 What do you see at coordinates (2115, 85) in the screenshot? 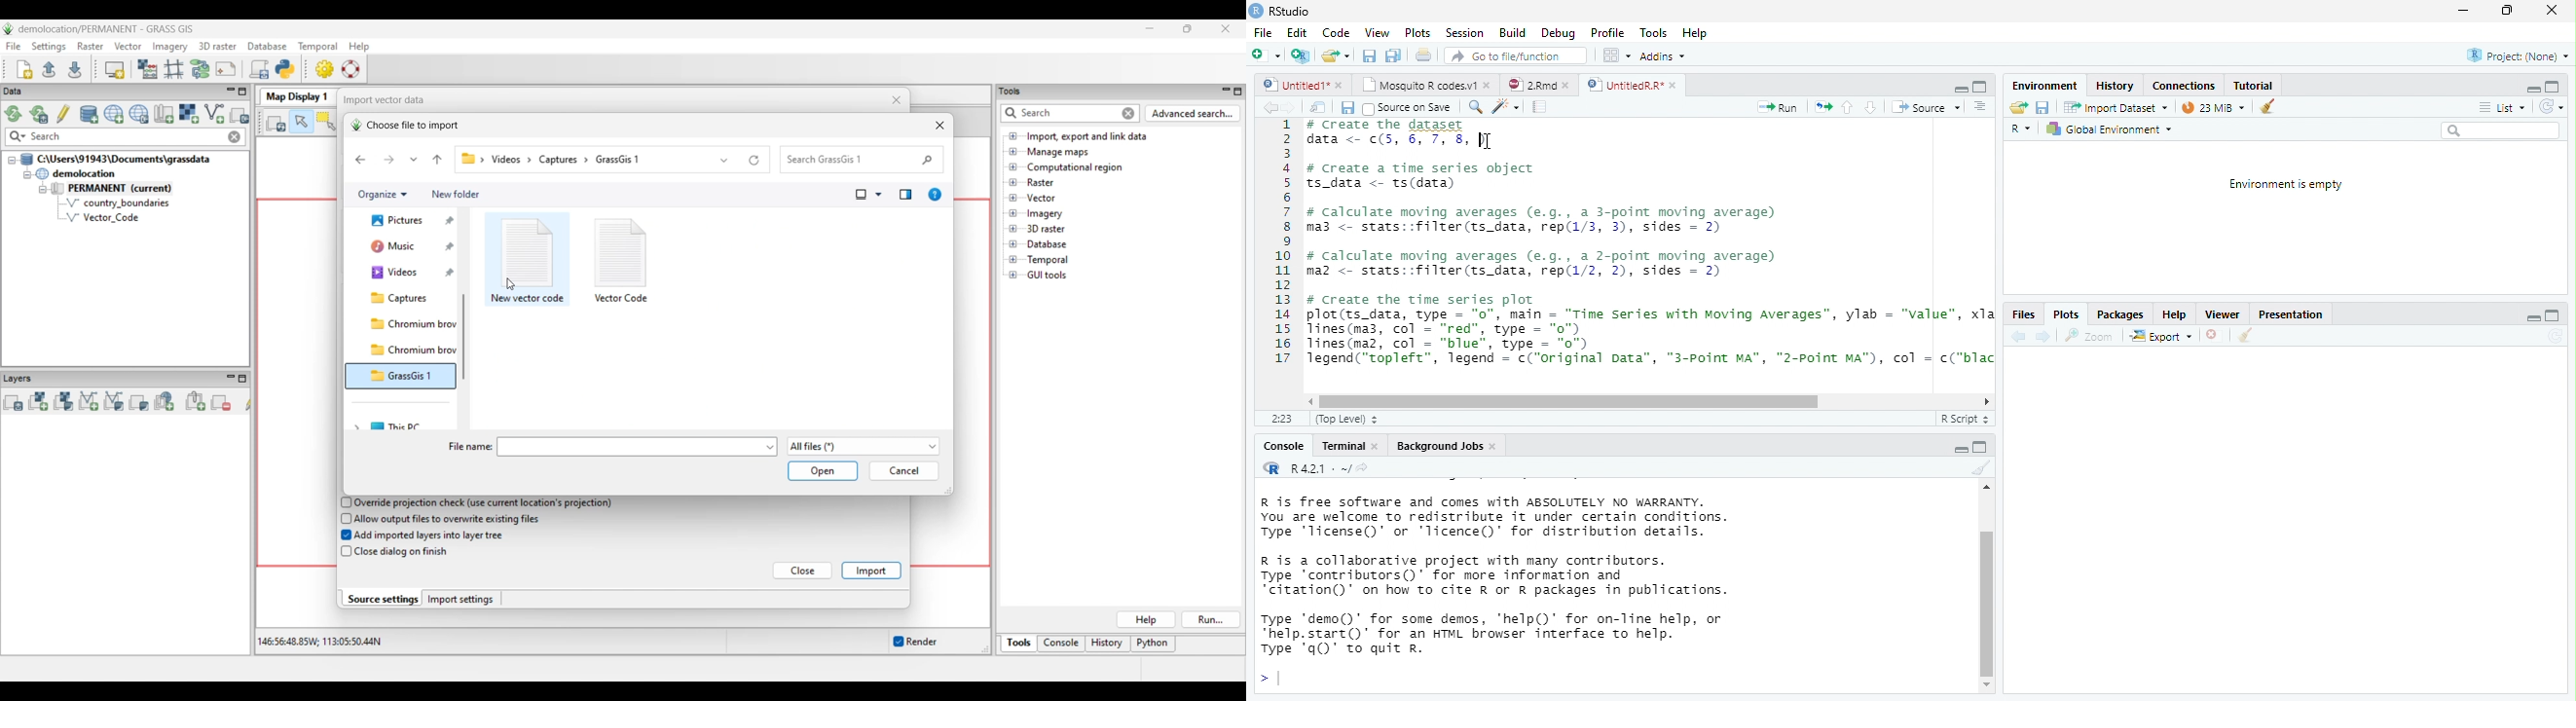
I see `History` at bounding box center [2115, 85].